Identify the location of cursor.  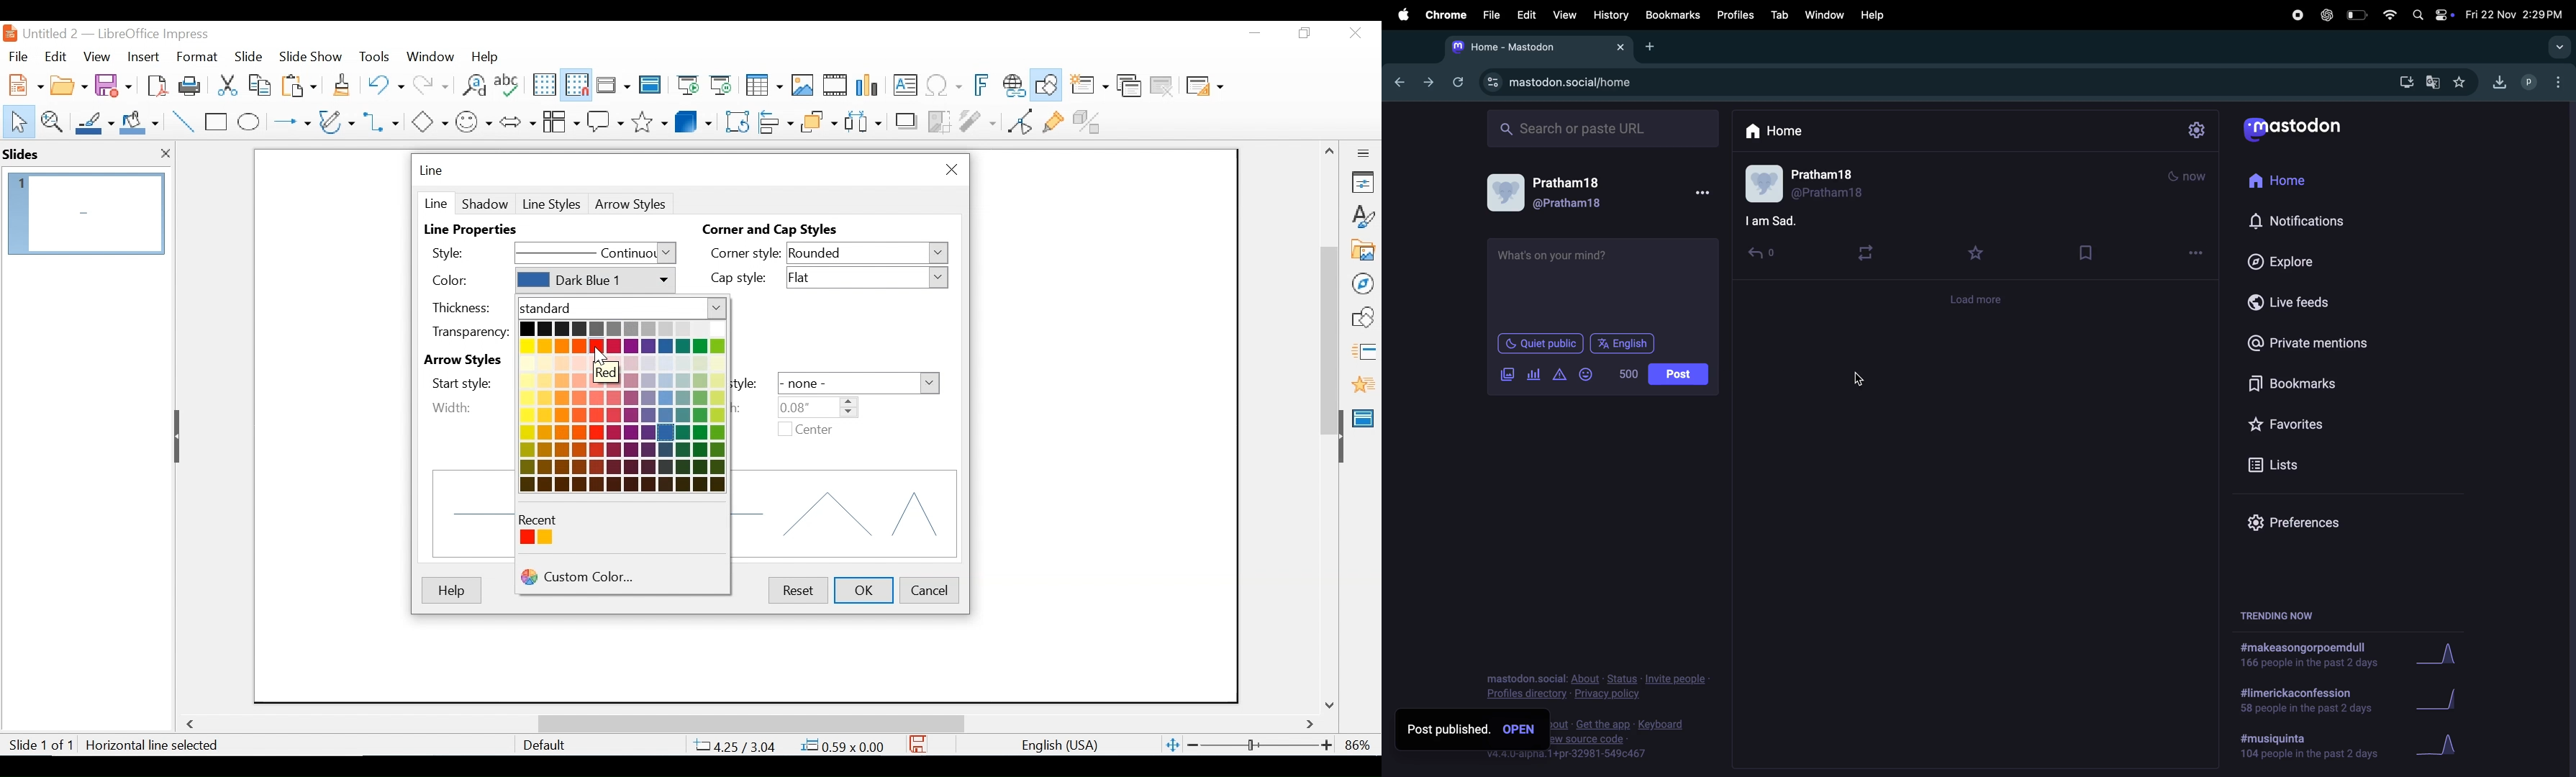
(1863, 381).